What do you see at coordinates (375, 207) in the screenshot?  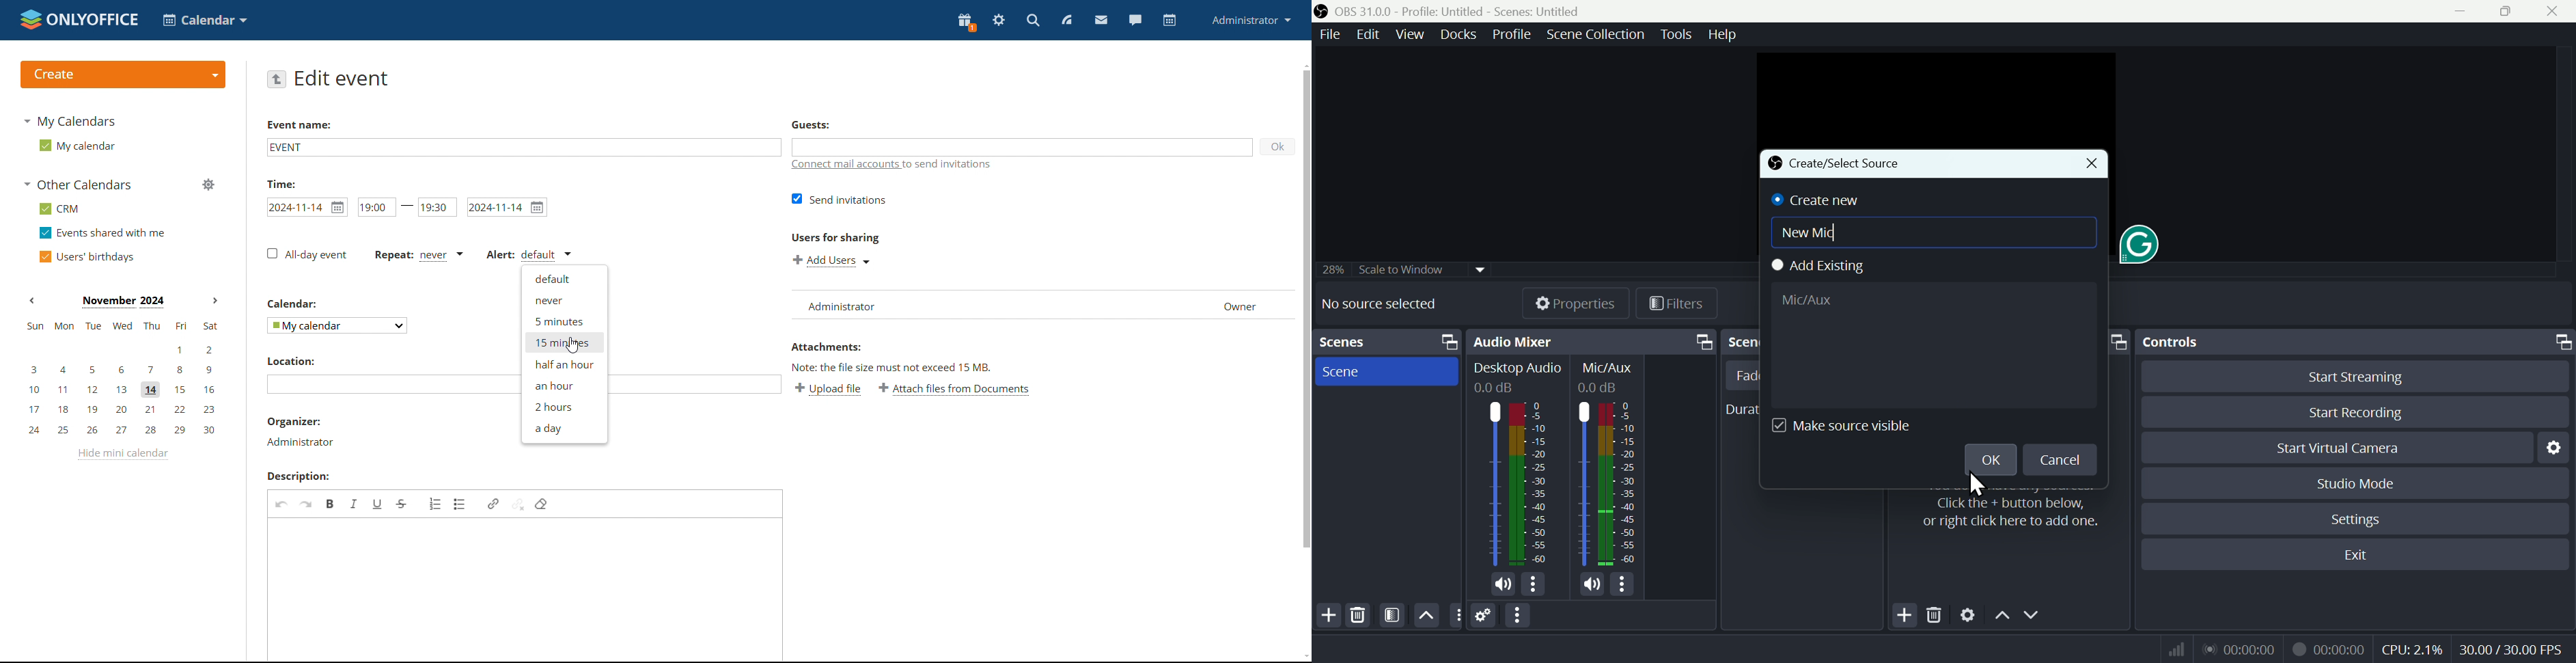 I see `start time` at bounding box center [375, 207].